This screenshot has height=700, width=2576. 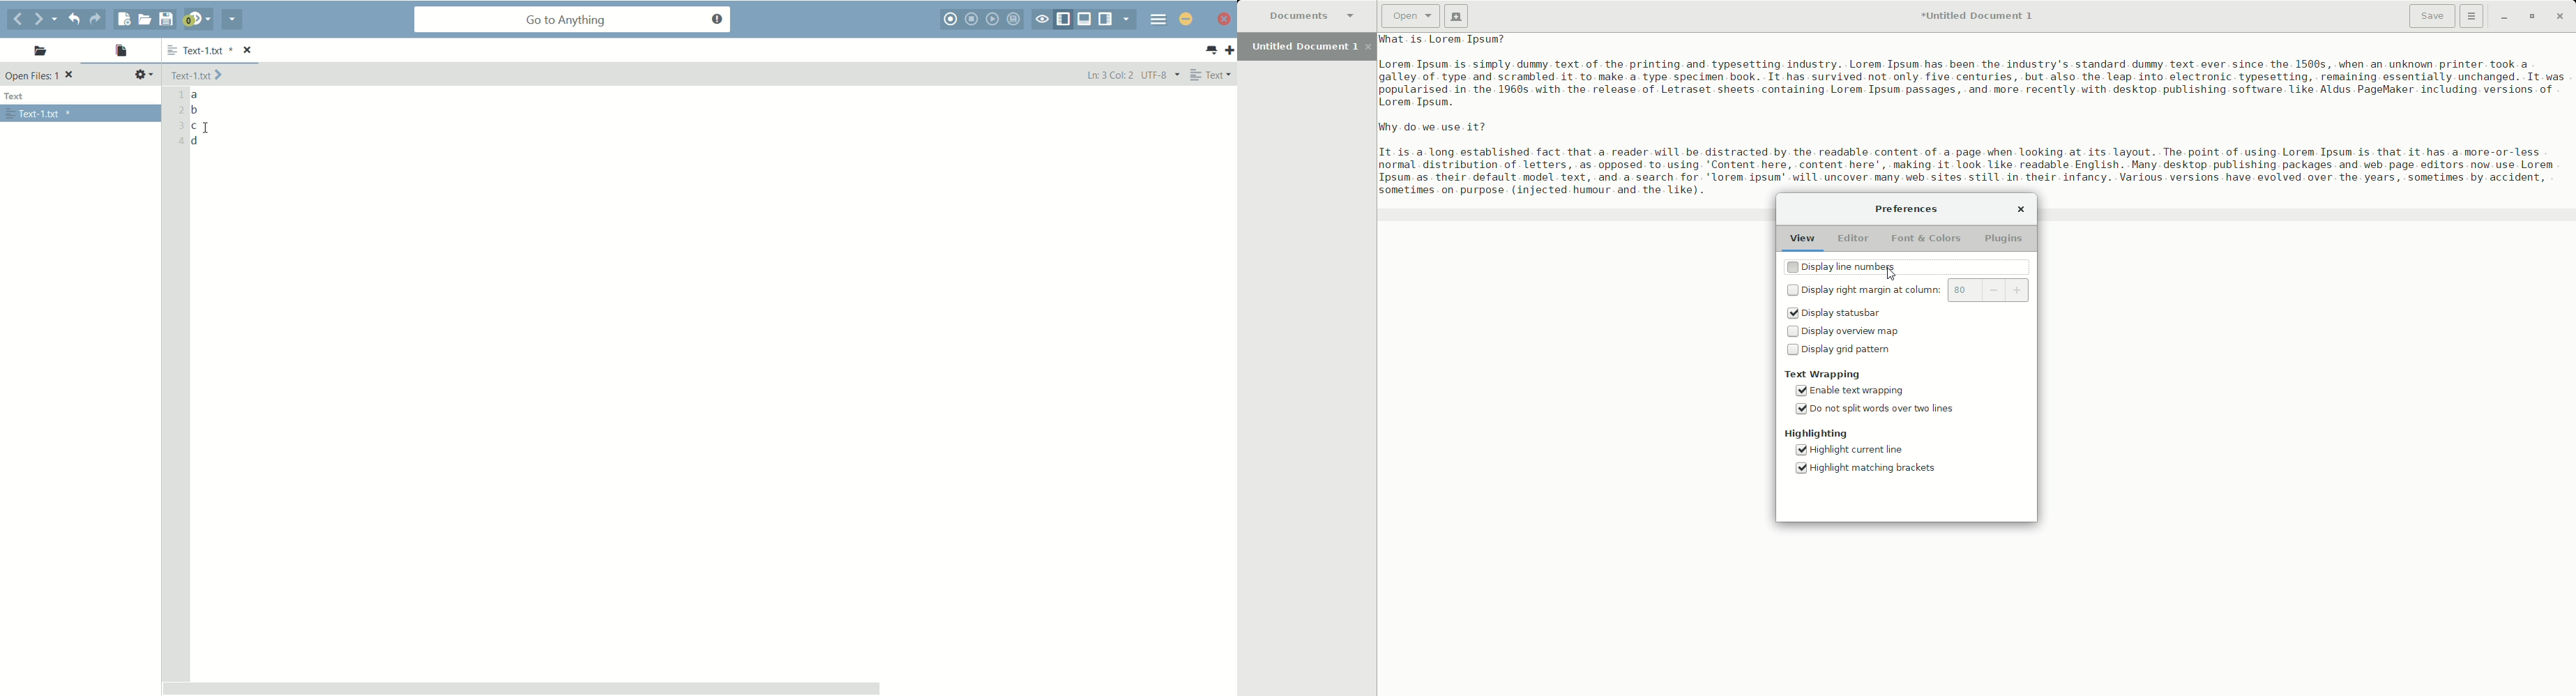 I want to click on Highlight current line, so click(x=1867, y=450).